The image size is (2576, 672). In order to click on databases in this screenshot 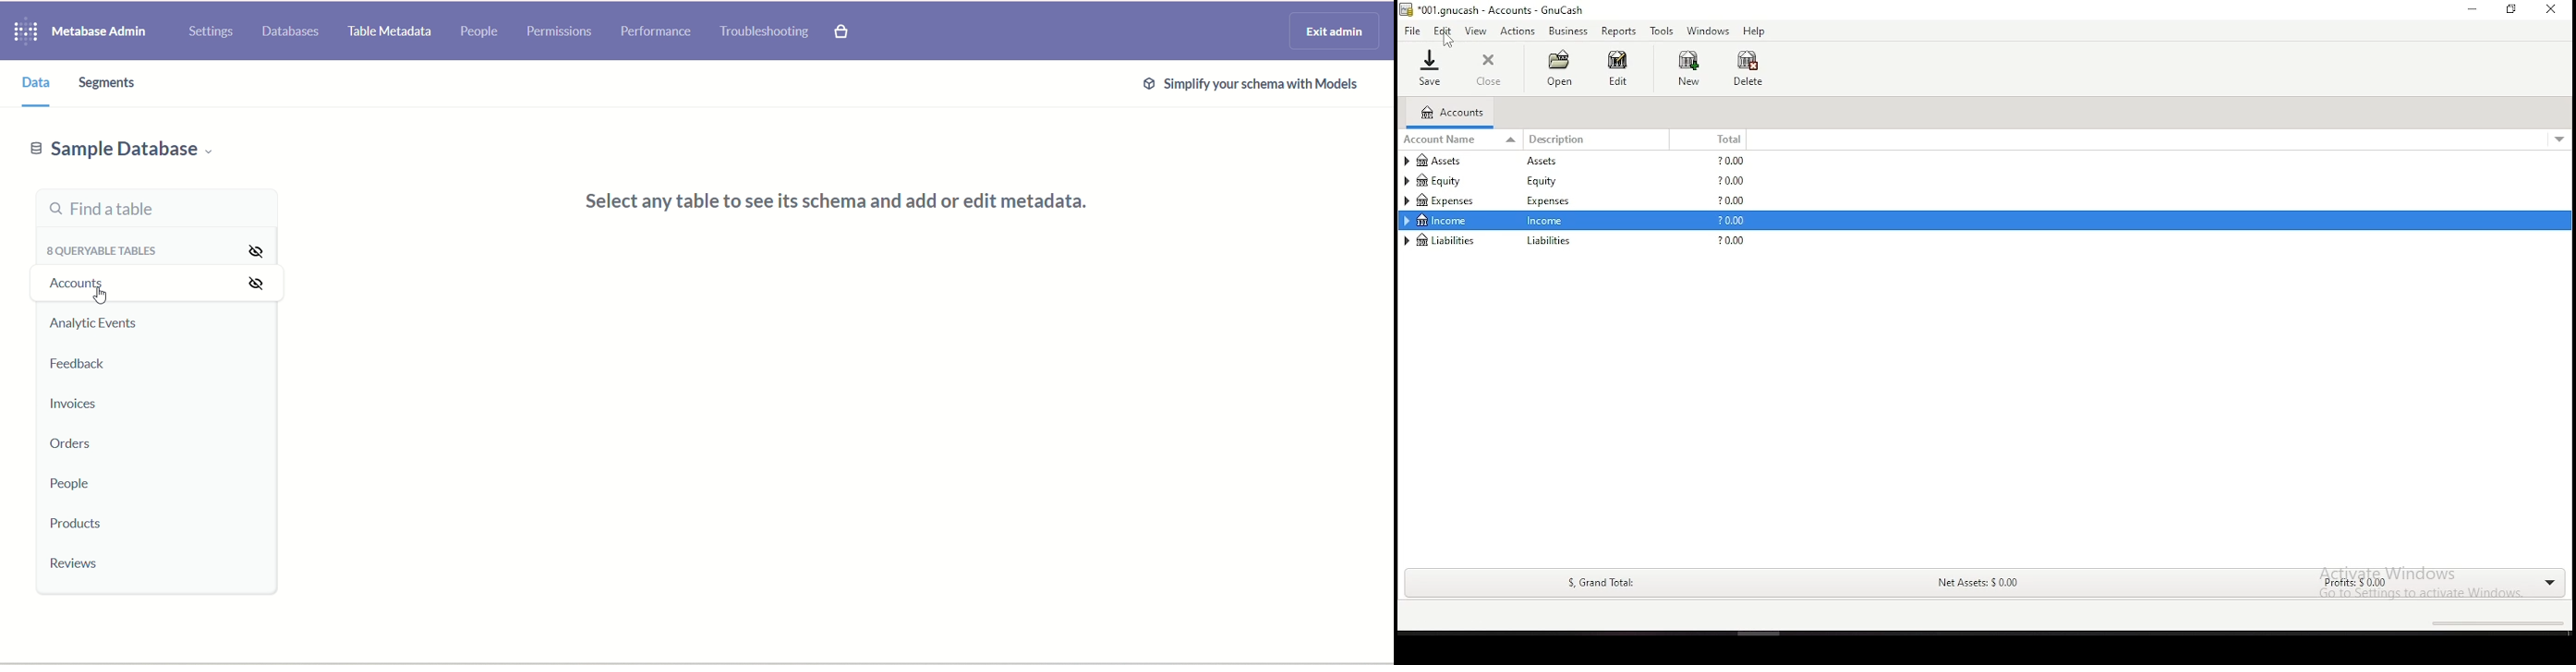, I will do `click(290, 33)`.